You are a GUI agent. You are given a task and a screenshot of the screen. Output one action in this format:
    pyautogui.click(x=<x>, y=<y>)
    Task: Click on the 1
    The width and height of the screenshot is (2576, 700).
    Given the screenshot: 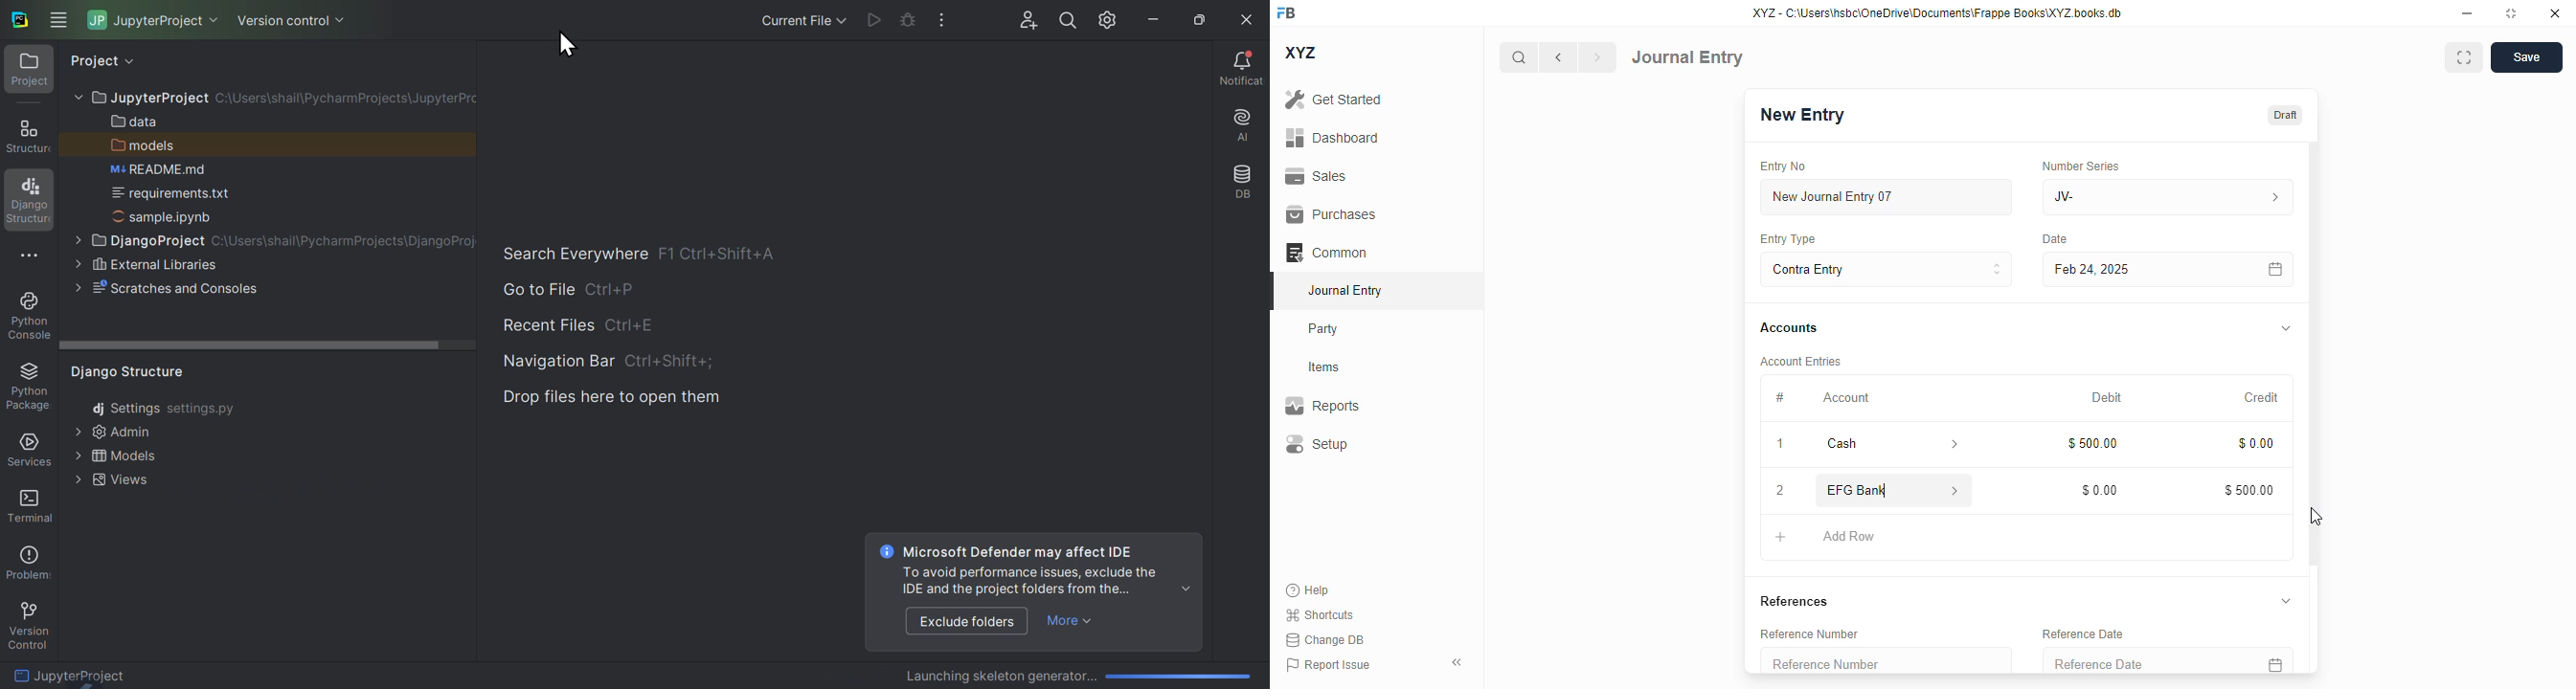 What is the action you would take?
    pyautogui.click(x=1781, y=445)
    